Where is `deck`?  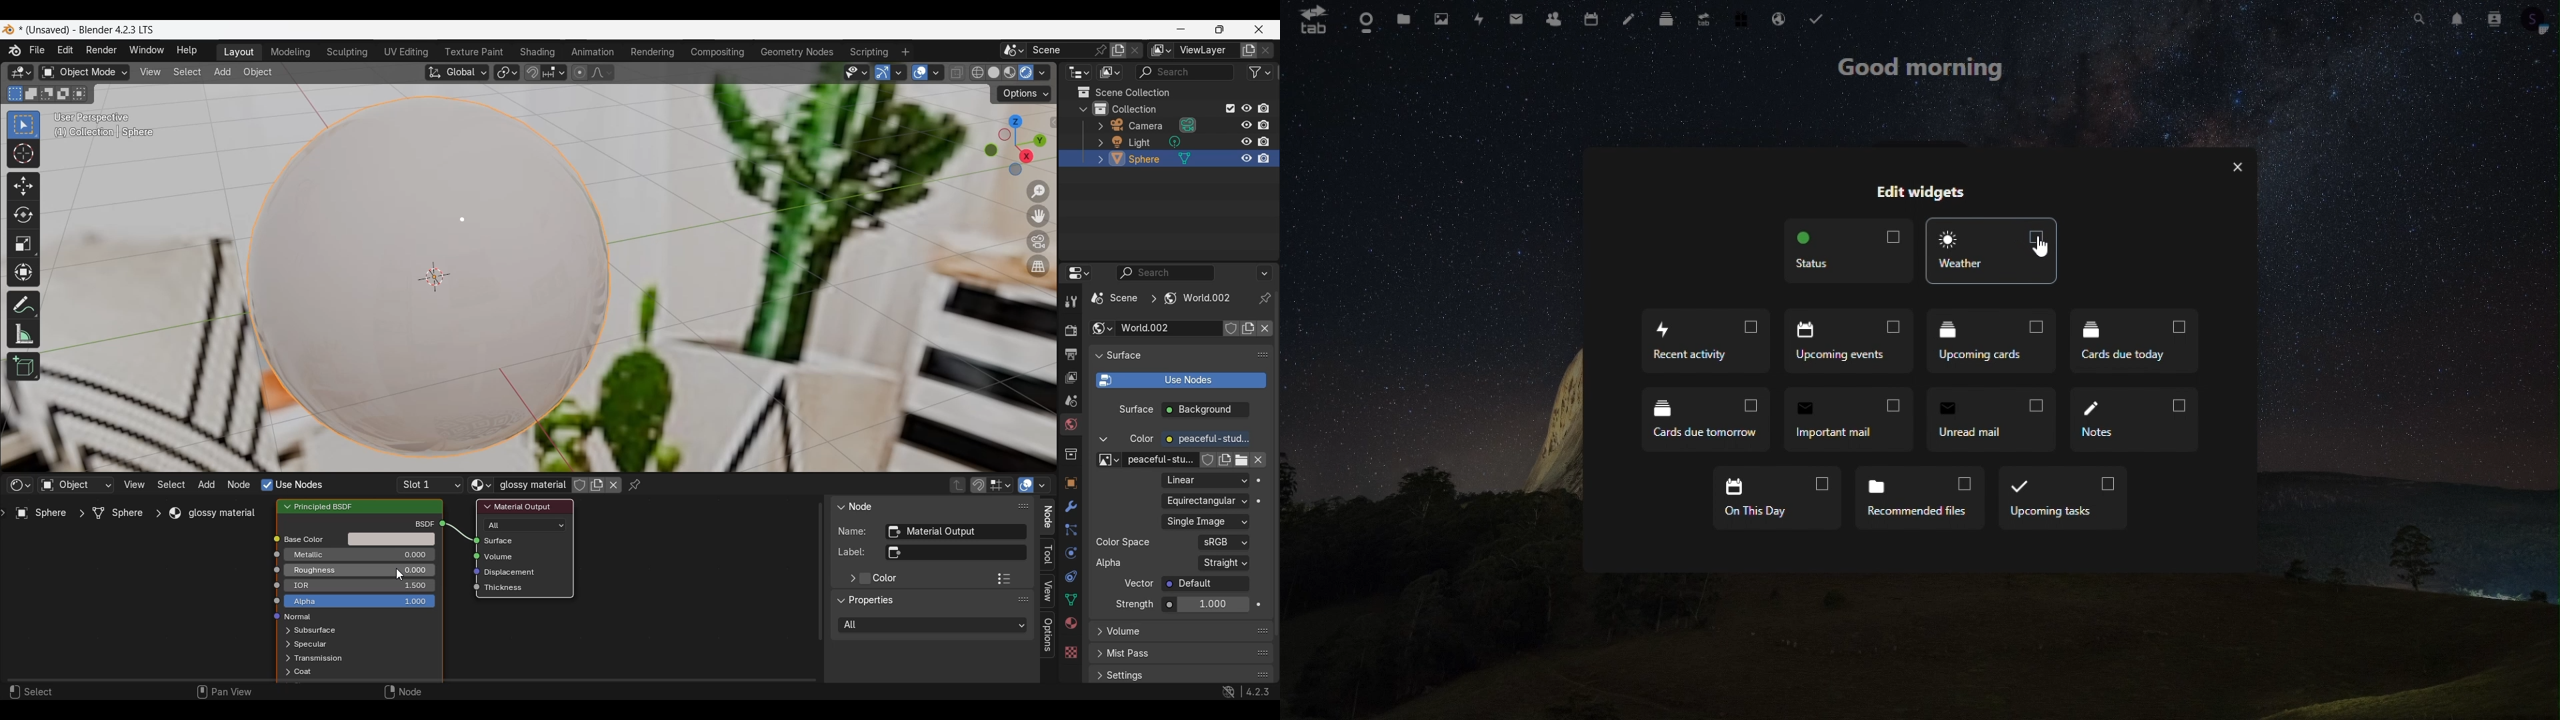 deck is located at coordinates (1668, 20).